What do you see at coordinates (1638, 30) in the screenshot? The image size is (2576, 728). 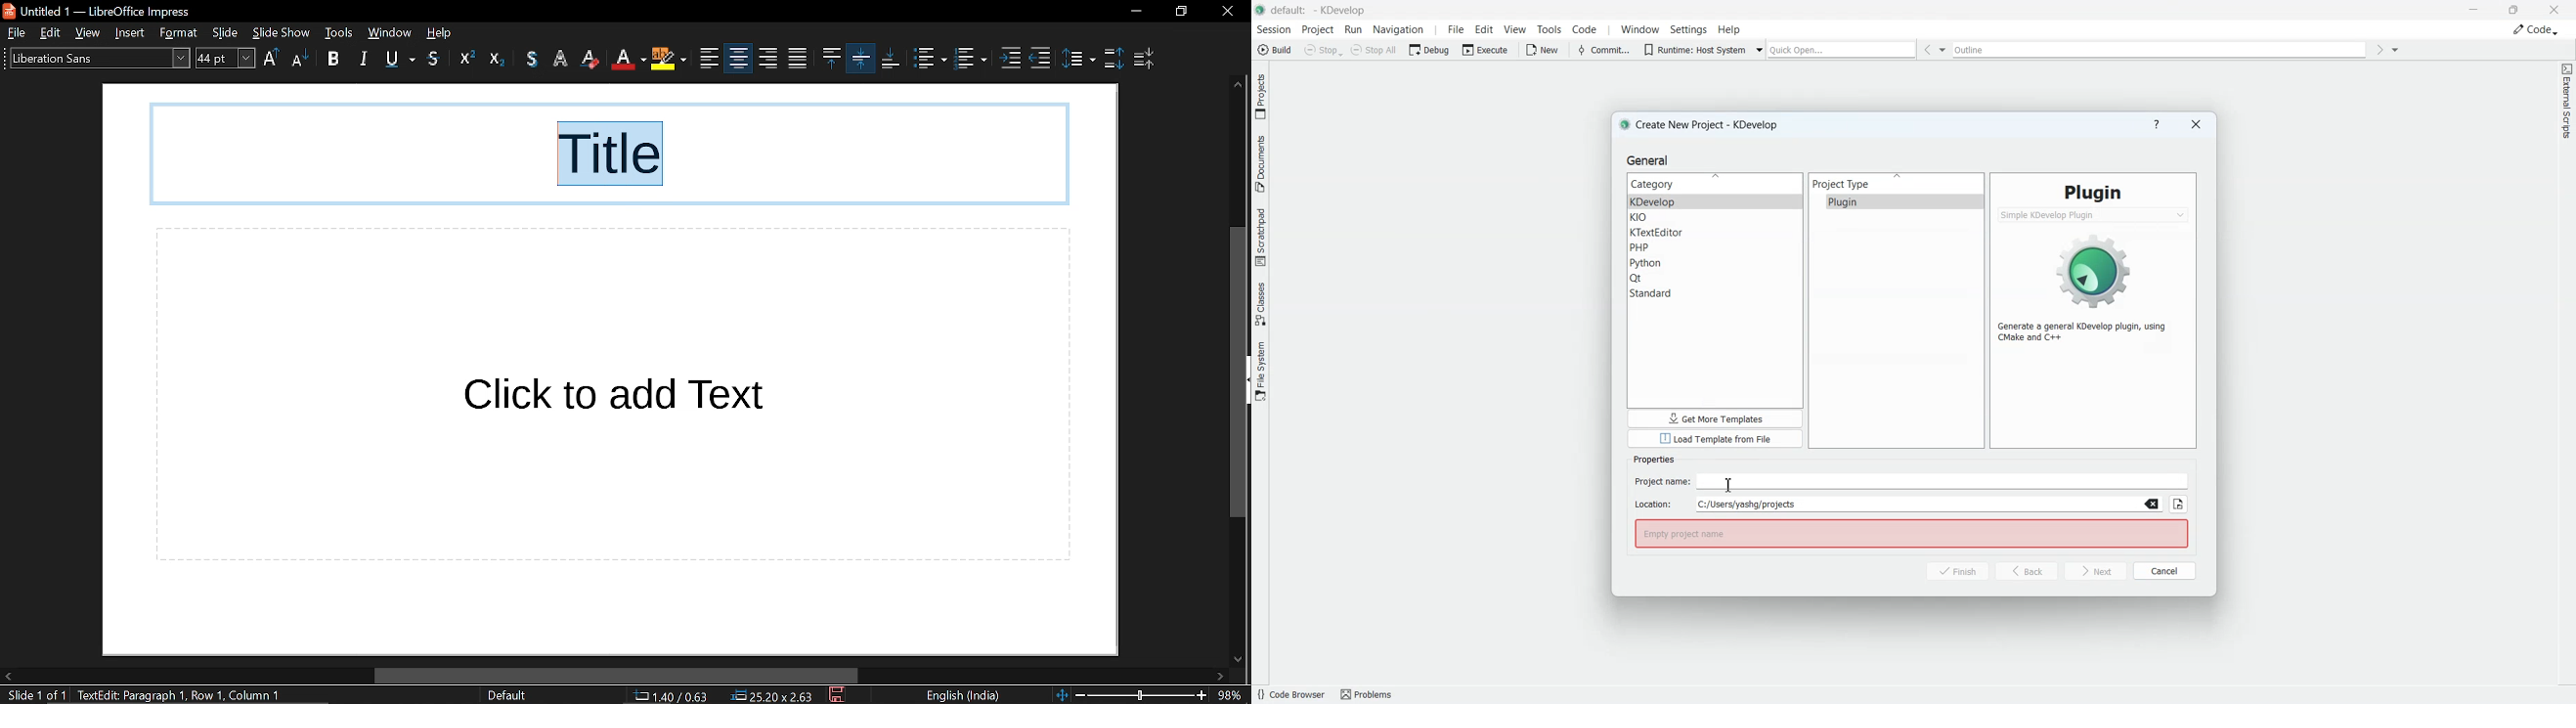 I see `Window` at bounding box center [1638, 30].